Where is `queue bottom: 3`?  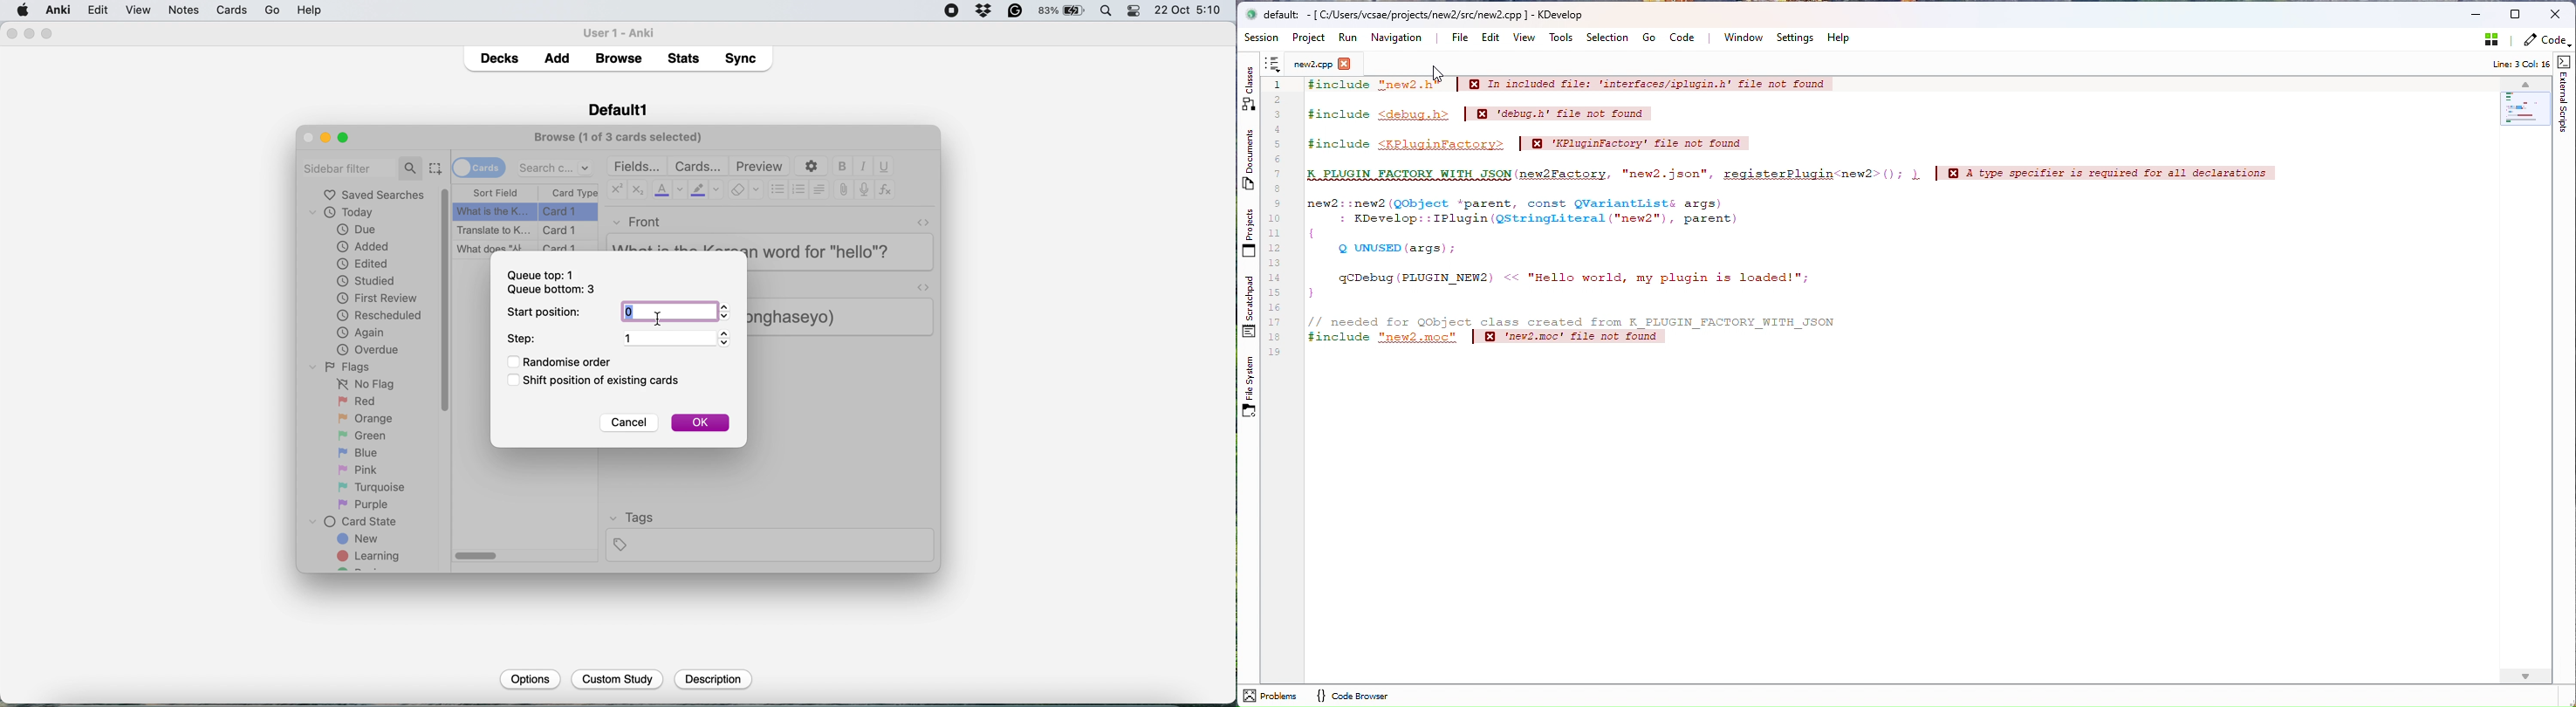 queue bottom: 3 is located at coordinates (551, 290).